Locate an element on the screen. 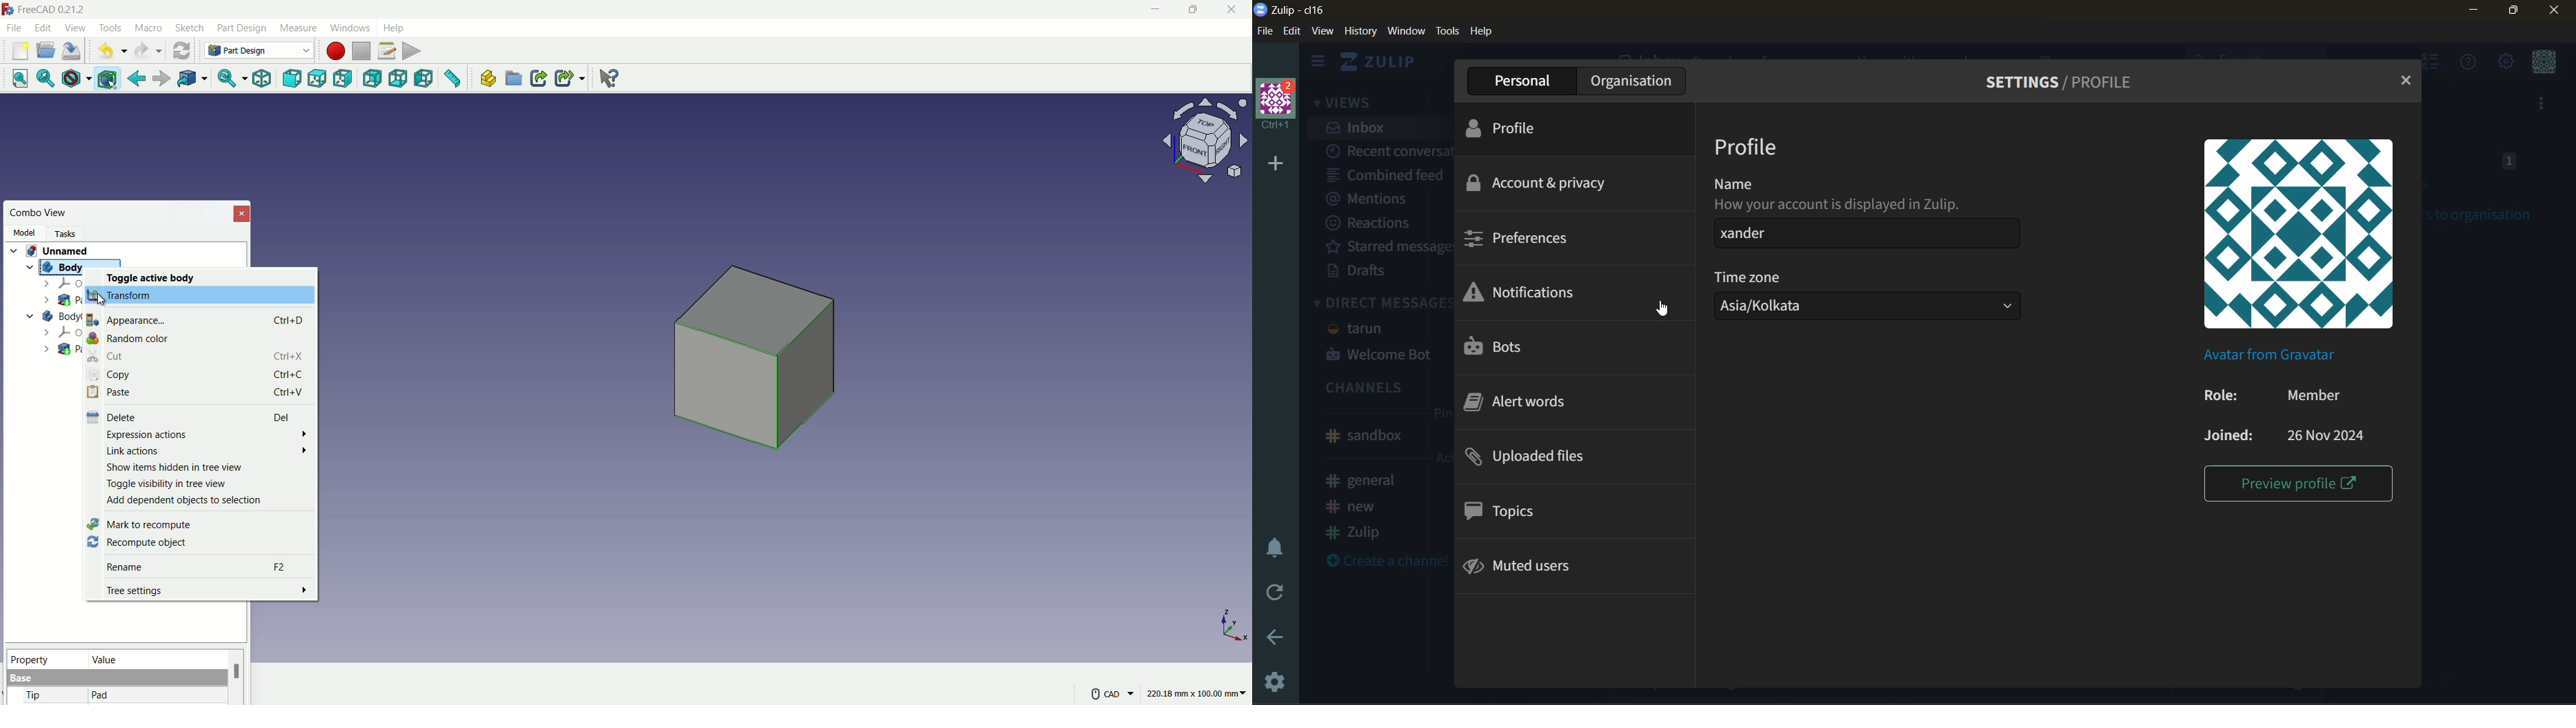 The width and height of the screenshot is (2576, 728). Toggle visibility in tree view is located at coordinates (166, 484).